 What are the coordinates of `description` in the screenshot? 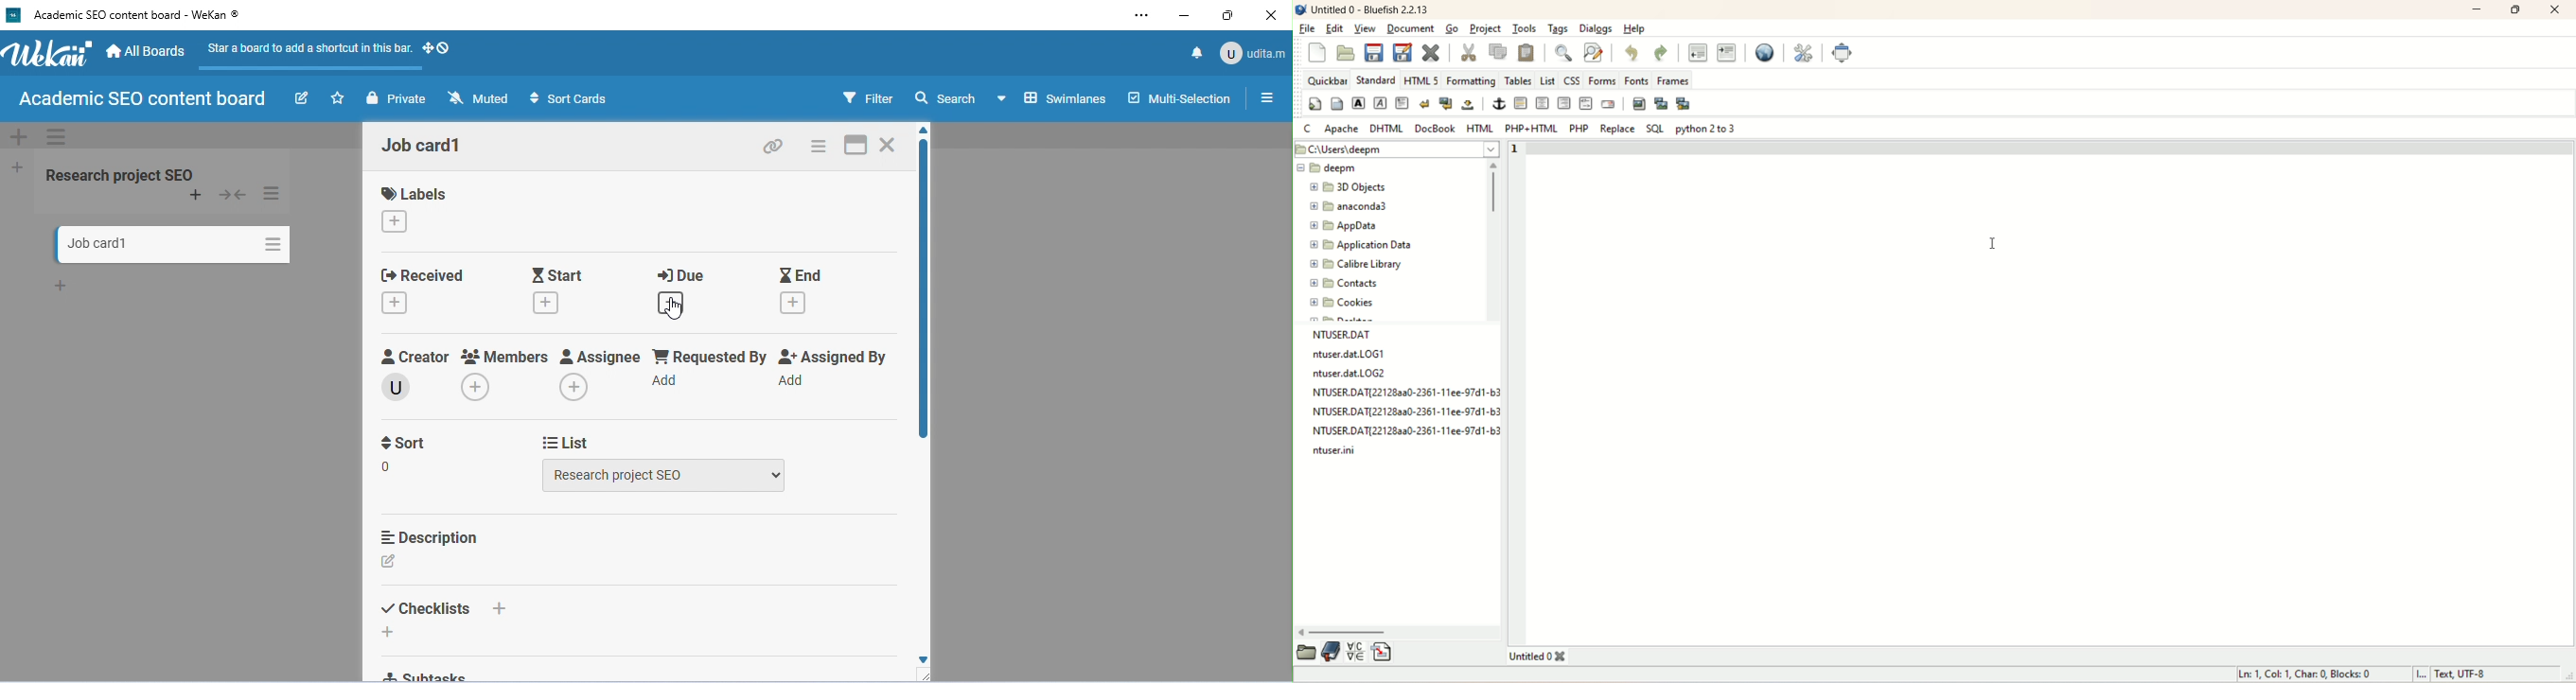 It's located at (428, 536).